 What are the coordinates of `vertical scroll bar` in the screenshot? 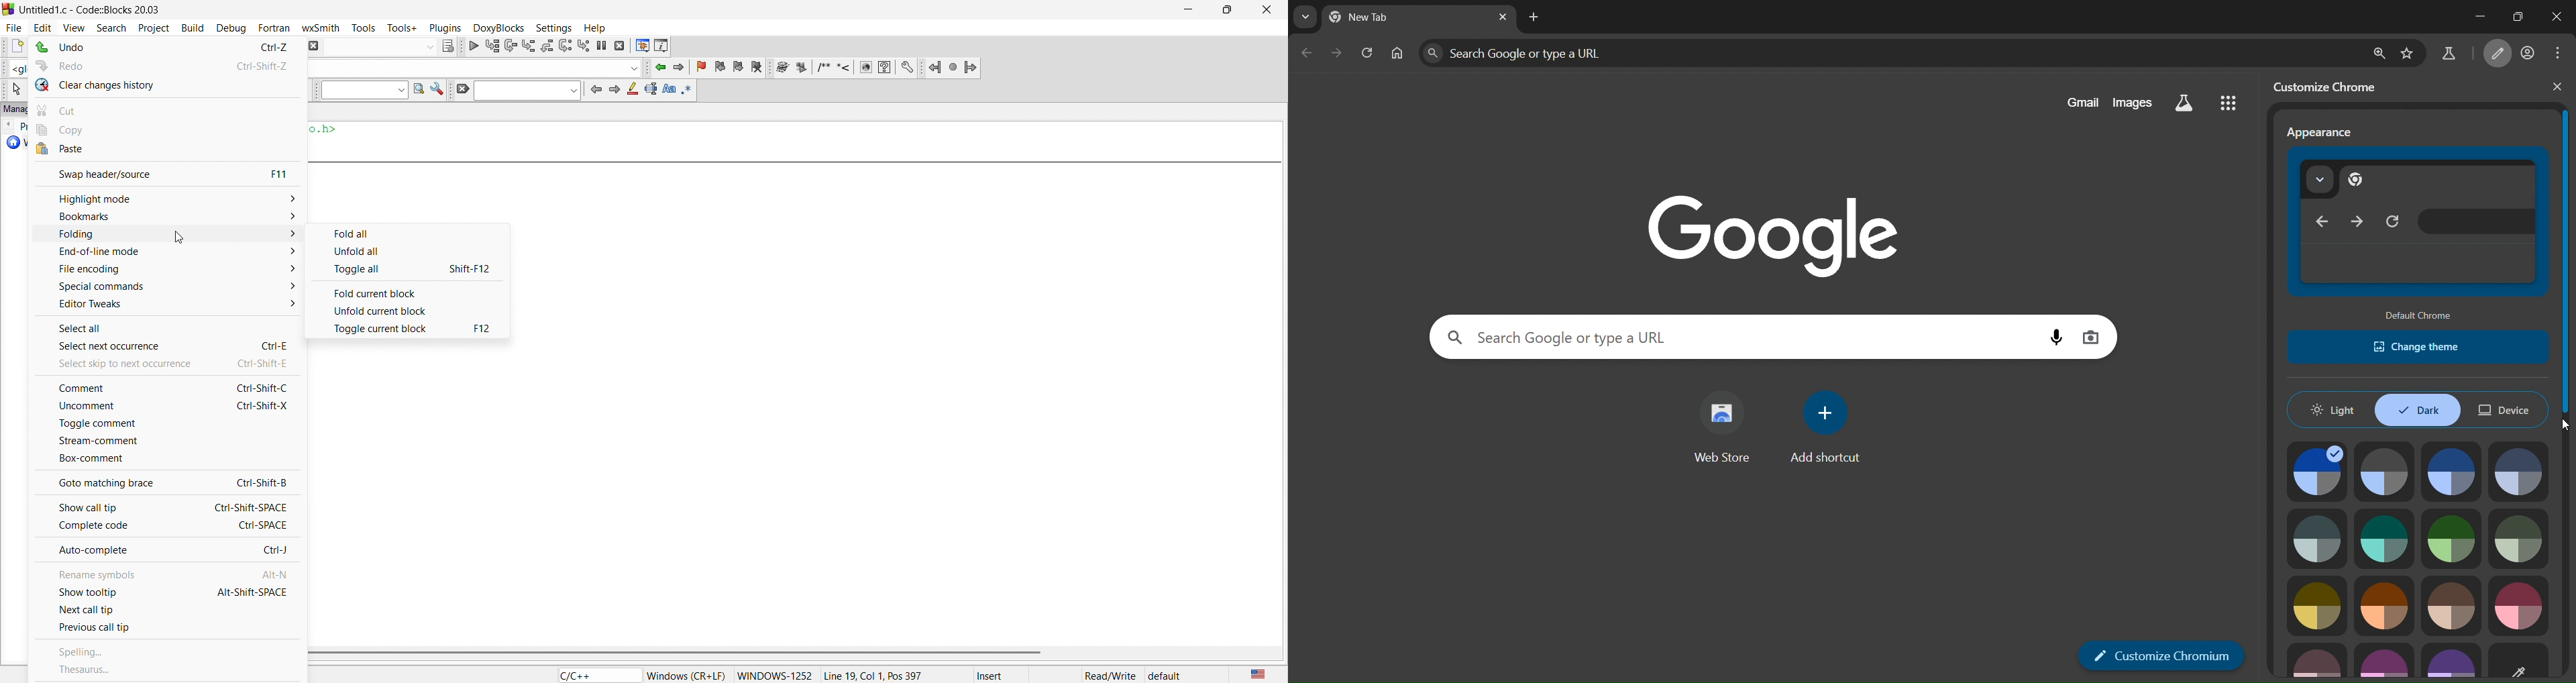 It's located at (789, 653).